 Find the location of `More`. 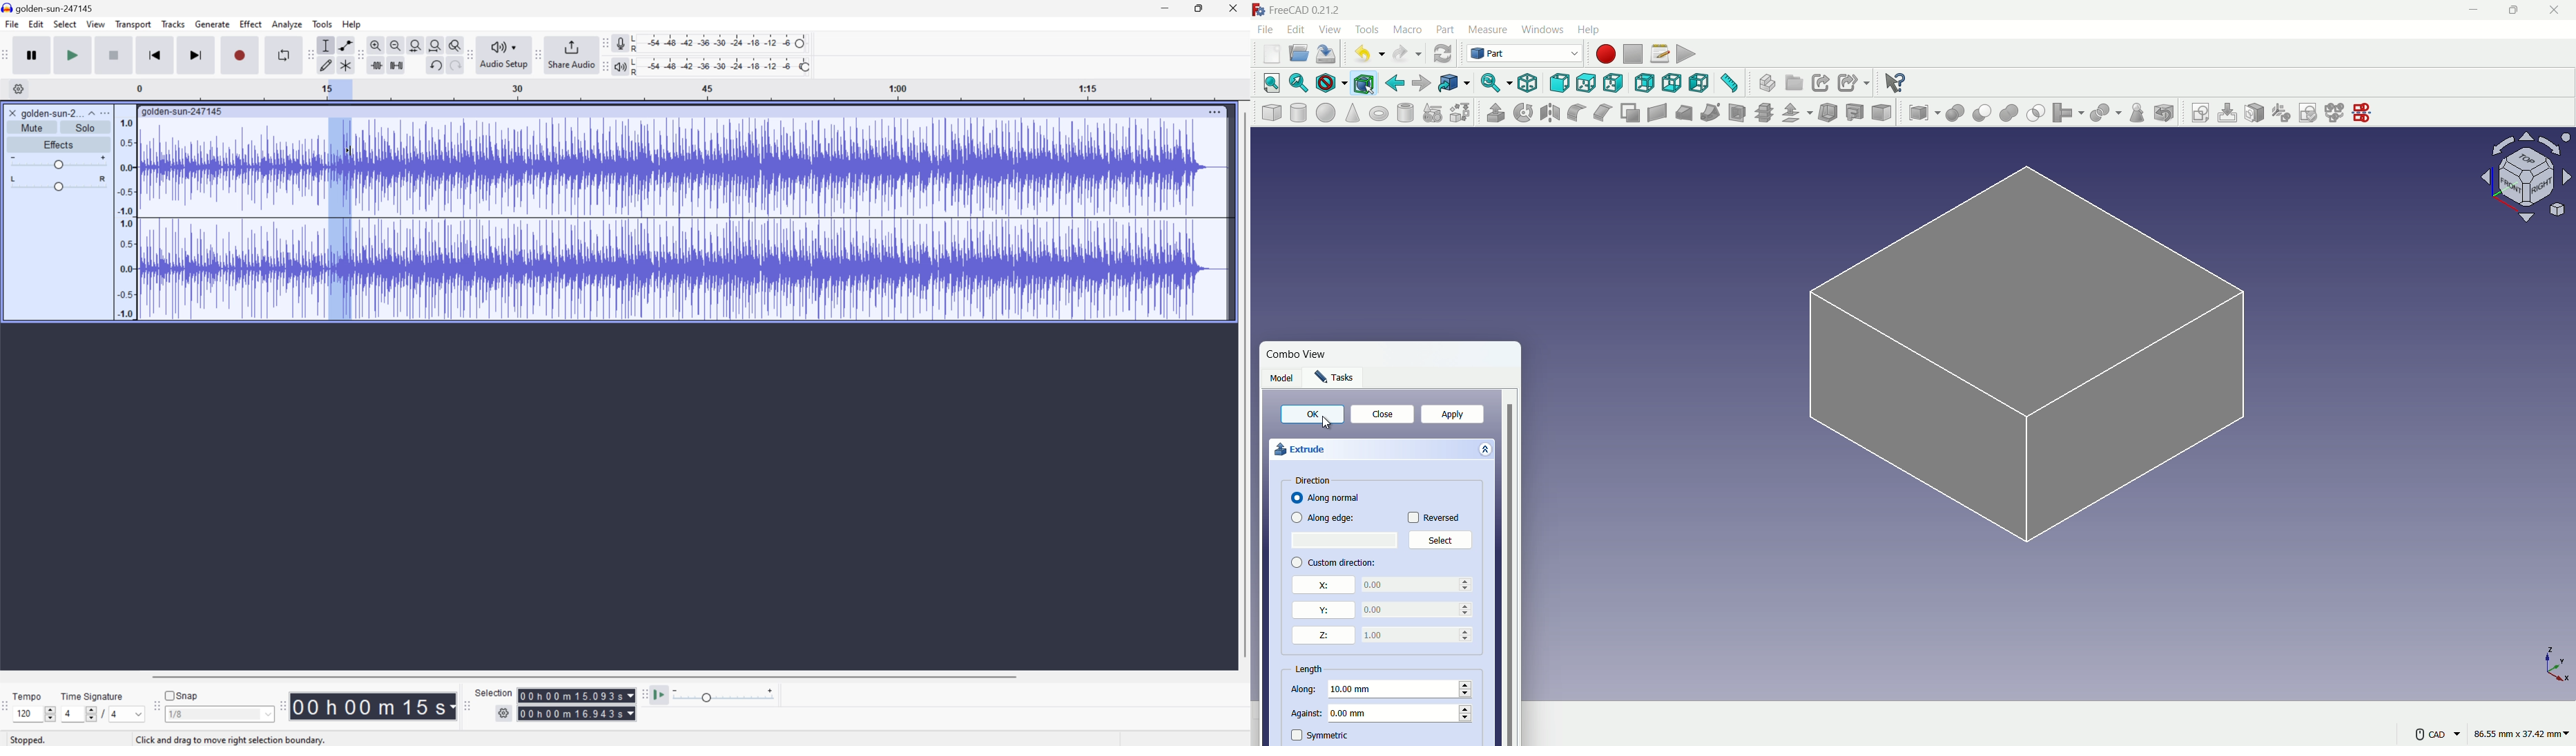

More is located at coordinates (1215, 110).